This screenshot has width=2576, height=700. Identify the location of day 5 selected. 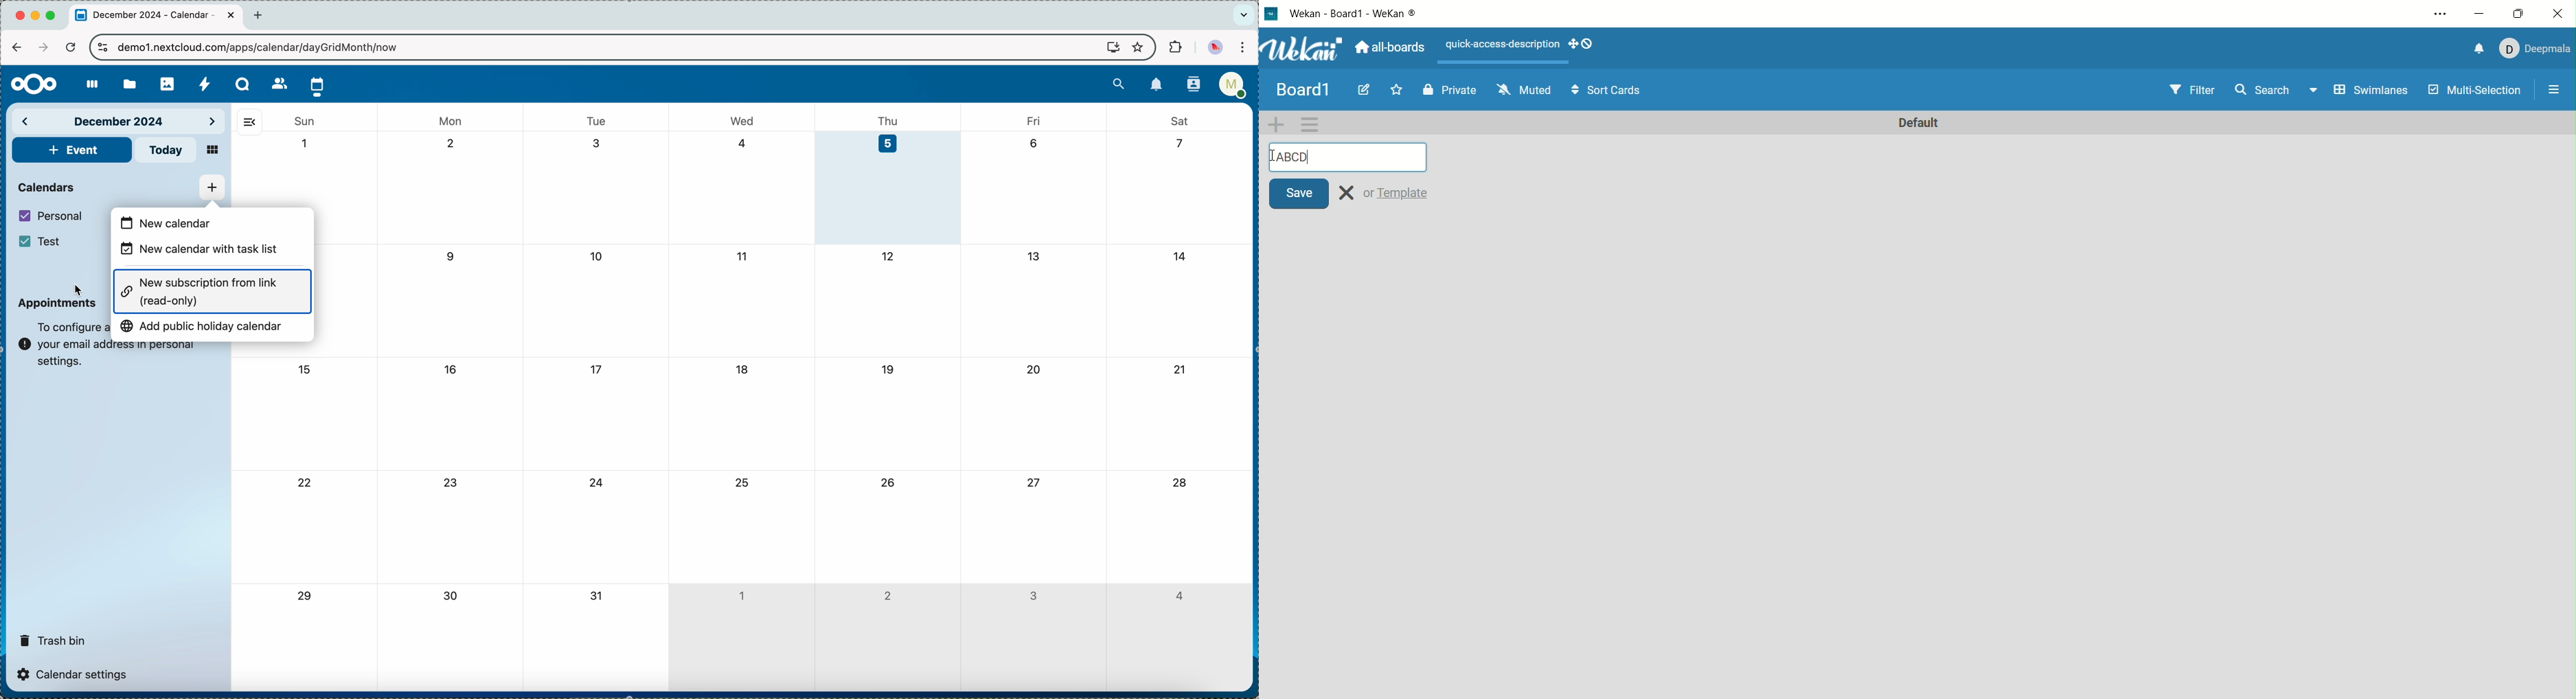
(890, 188).